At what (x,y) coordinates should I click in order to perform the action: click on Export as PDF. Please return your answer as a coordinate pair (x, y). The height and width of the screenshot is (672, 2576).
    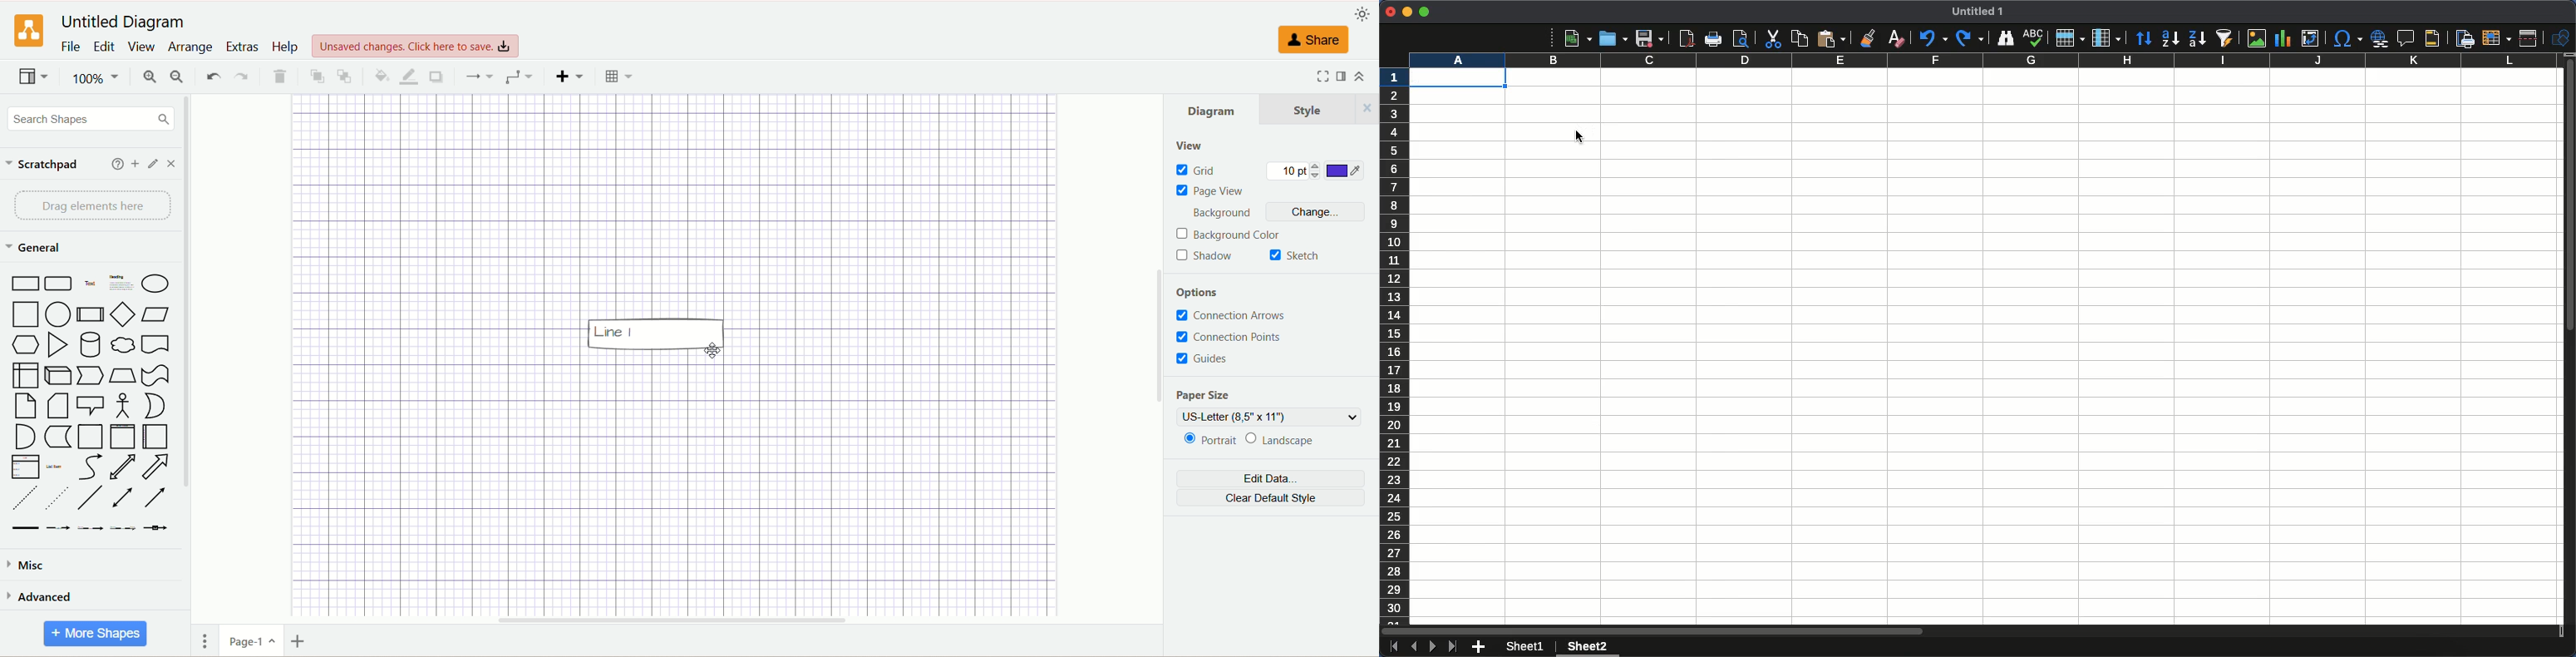
    Looking at the image, I should click on (1686, 38).